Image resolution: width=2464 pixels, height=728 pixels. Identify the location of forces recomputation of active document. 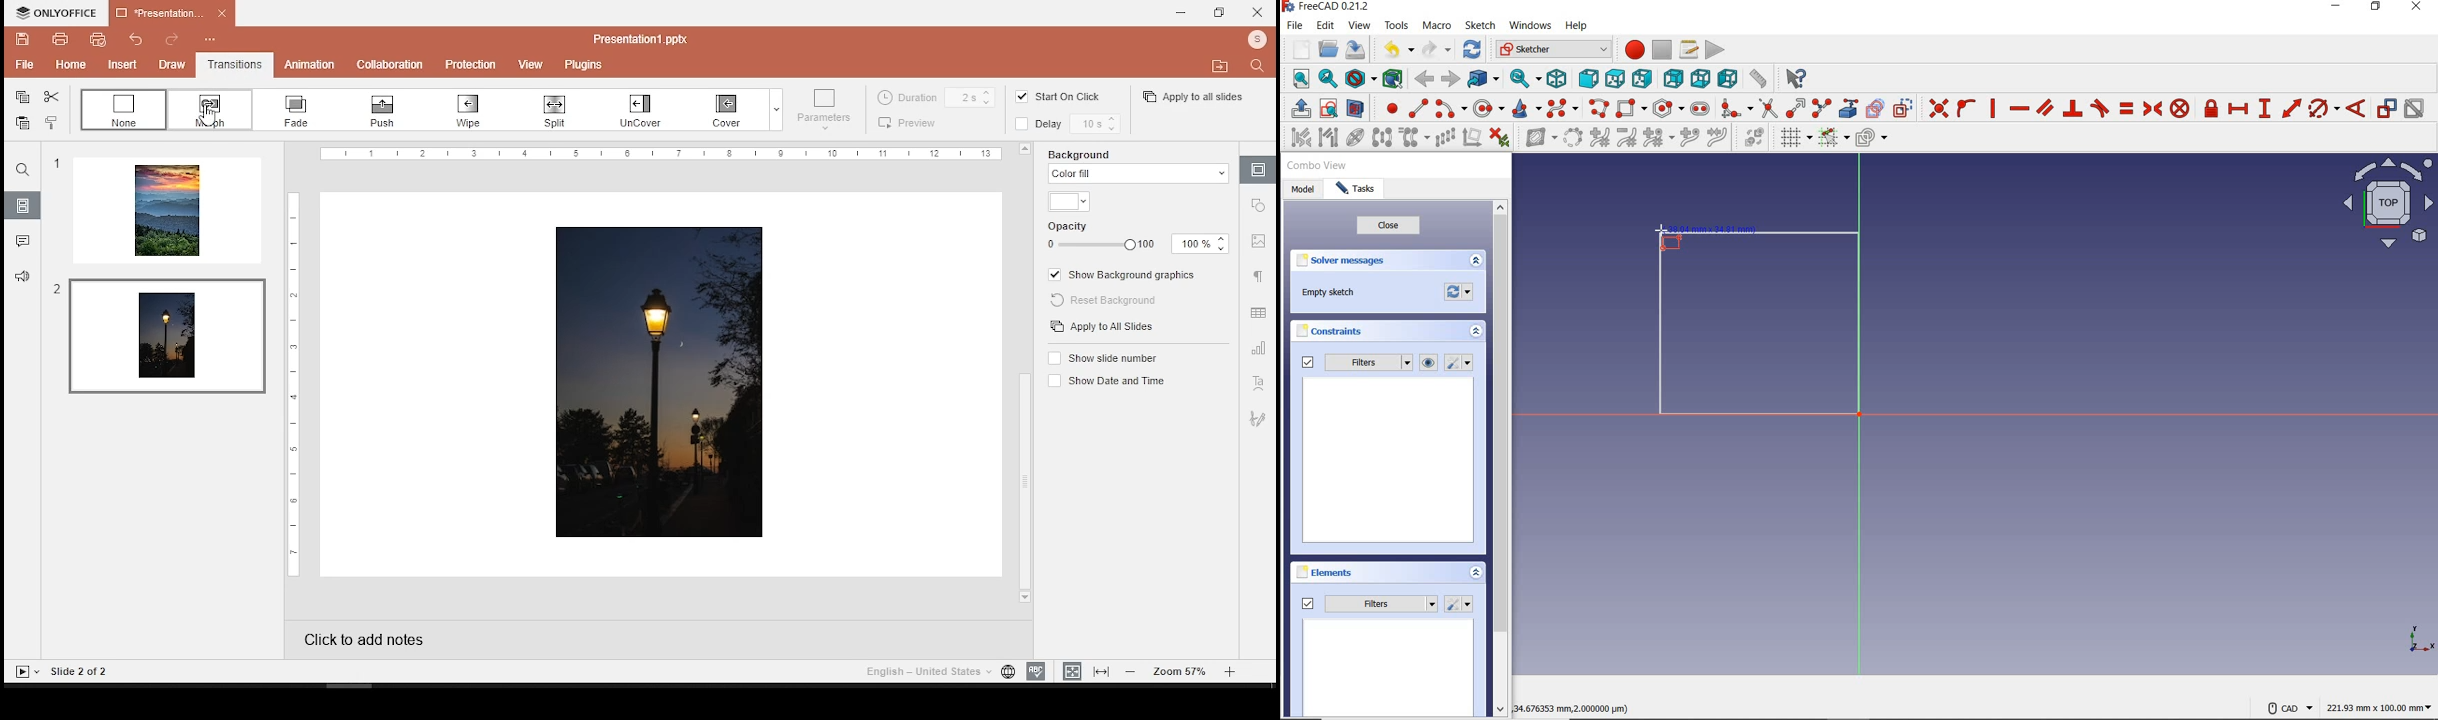
(1459, 295).